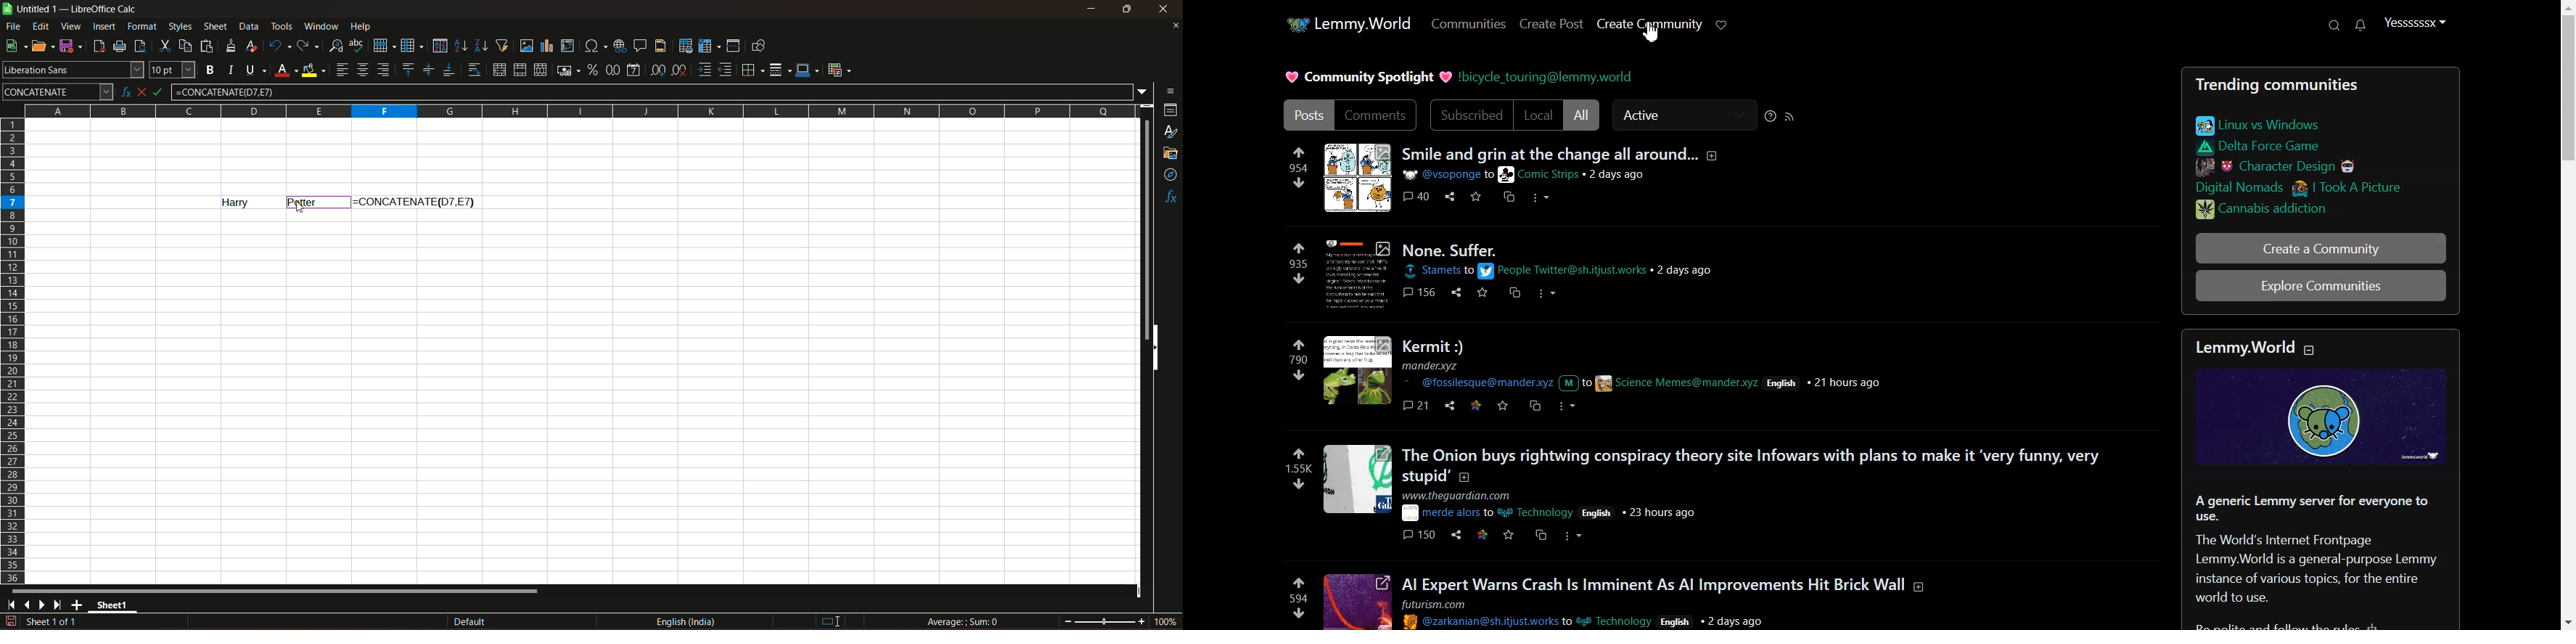 This screenshot has height=644, width=2576. Describe the element at coordinates (323, 27) in the screenshot. I see `window` at that location.